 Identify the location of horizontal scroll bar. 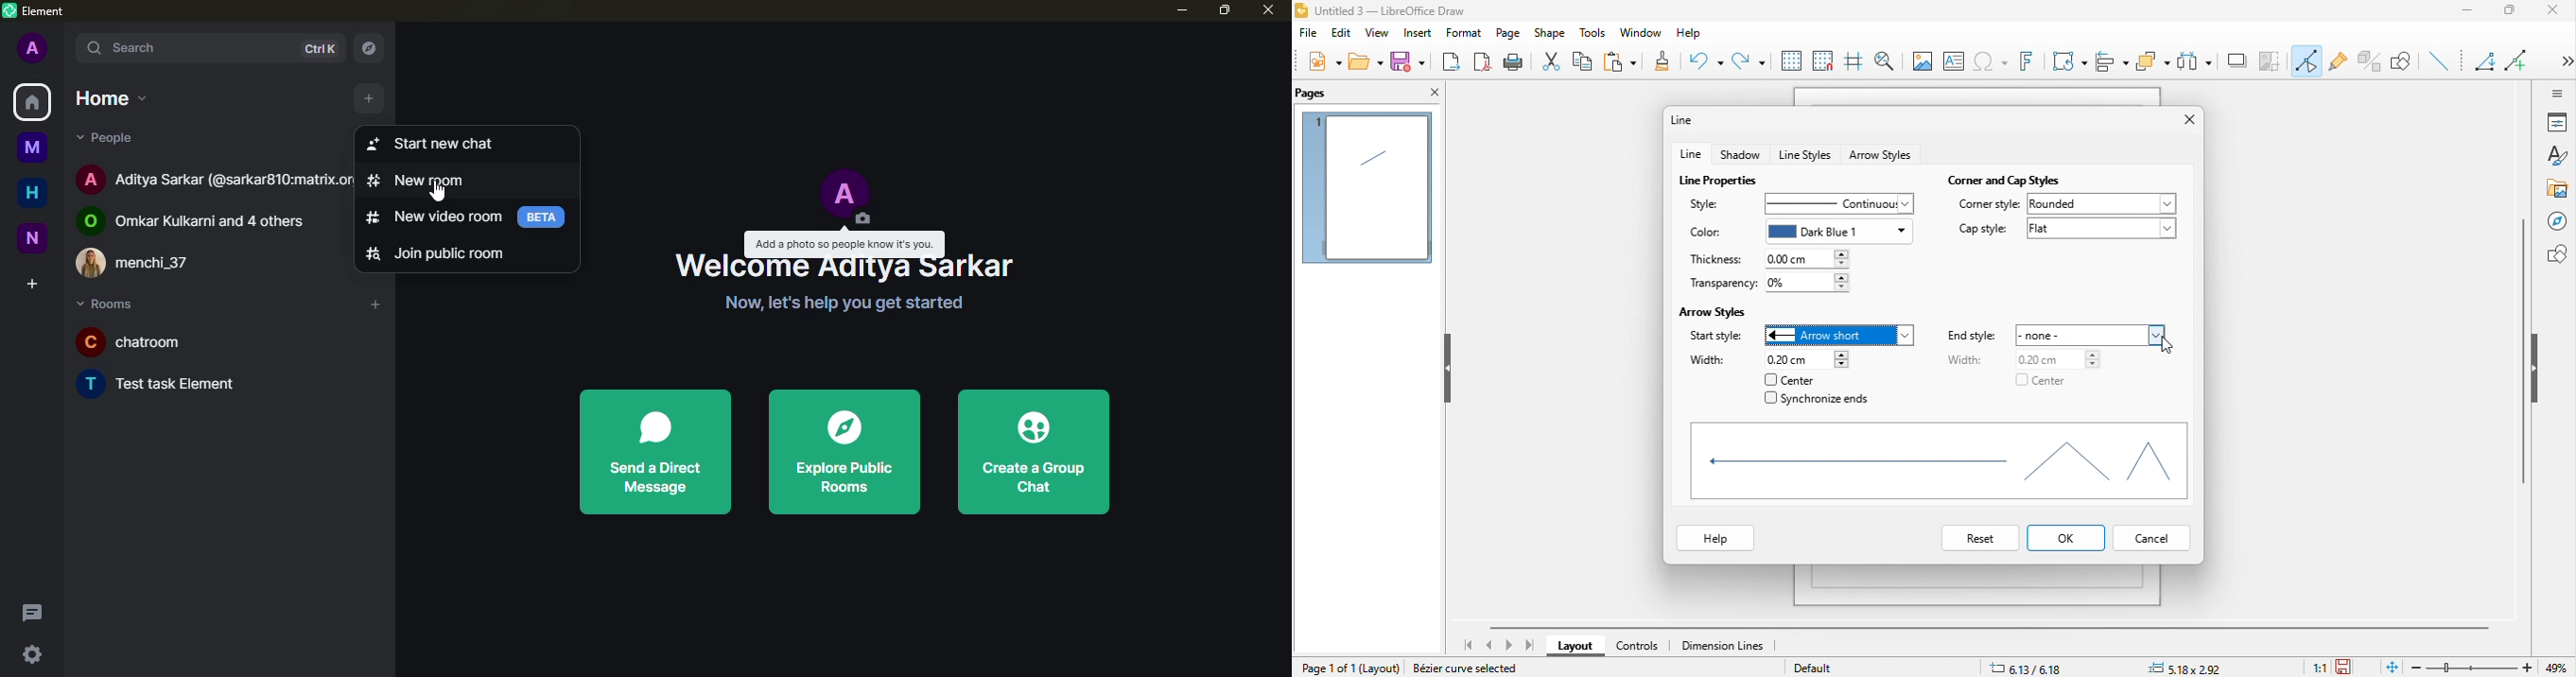
(1995, 625).